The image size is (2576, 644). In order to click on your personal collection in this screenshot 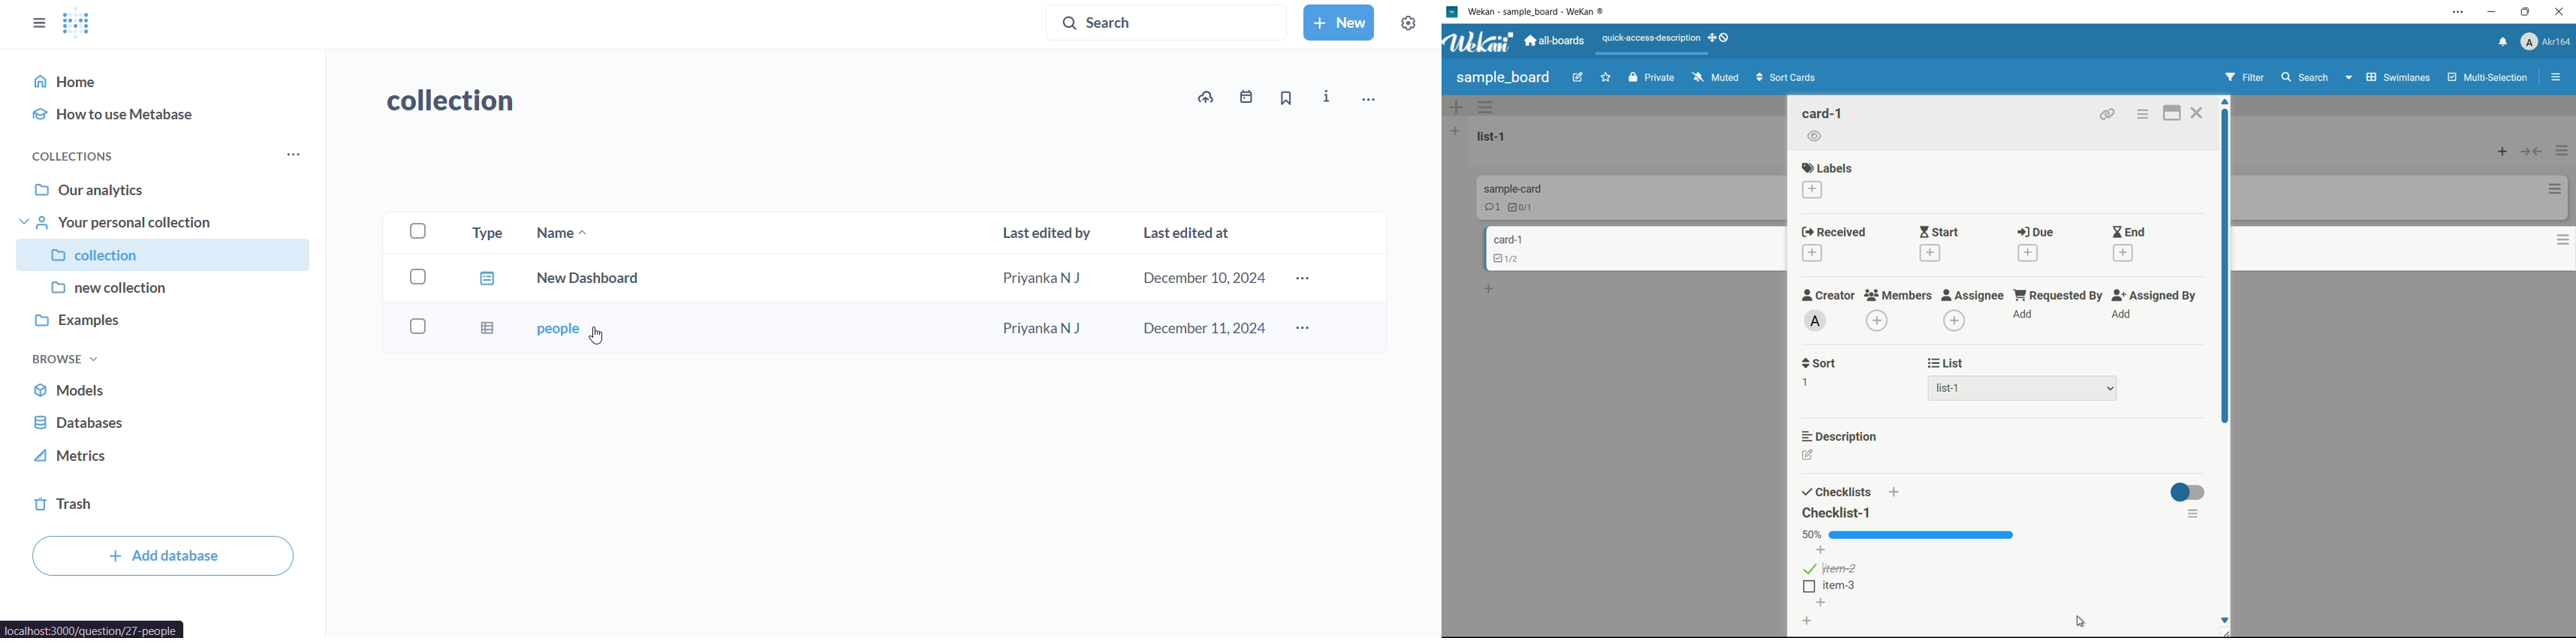, I will do `click(163, 222)`.